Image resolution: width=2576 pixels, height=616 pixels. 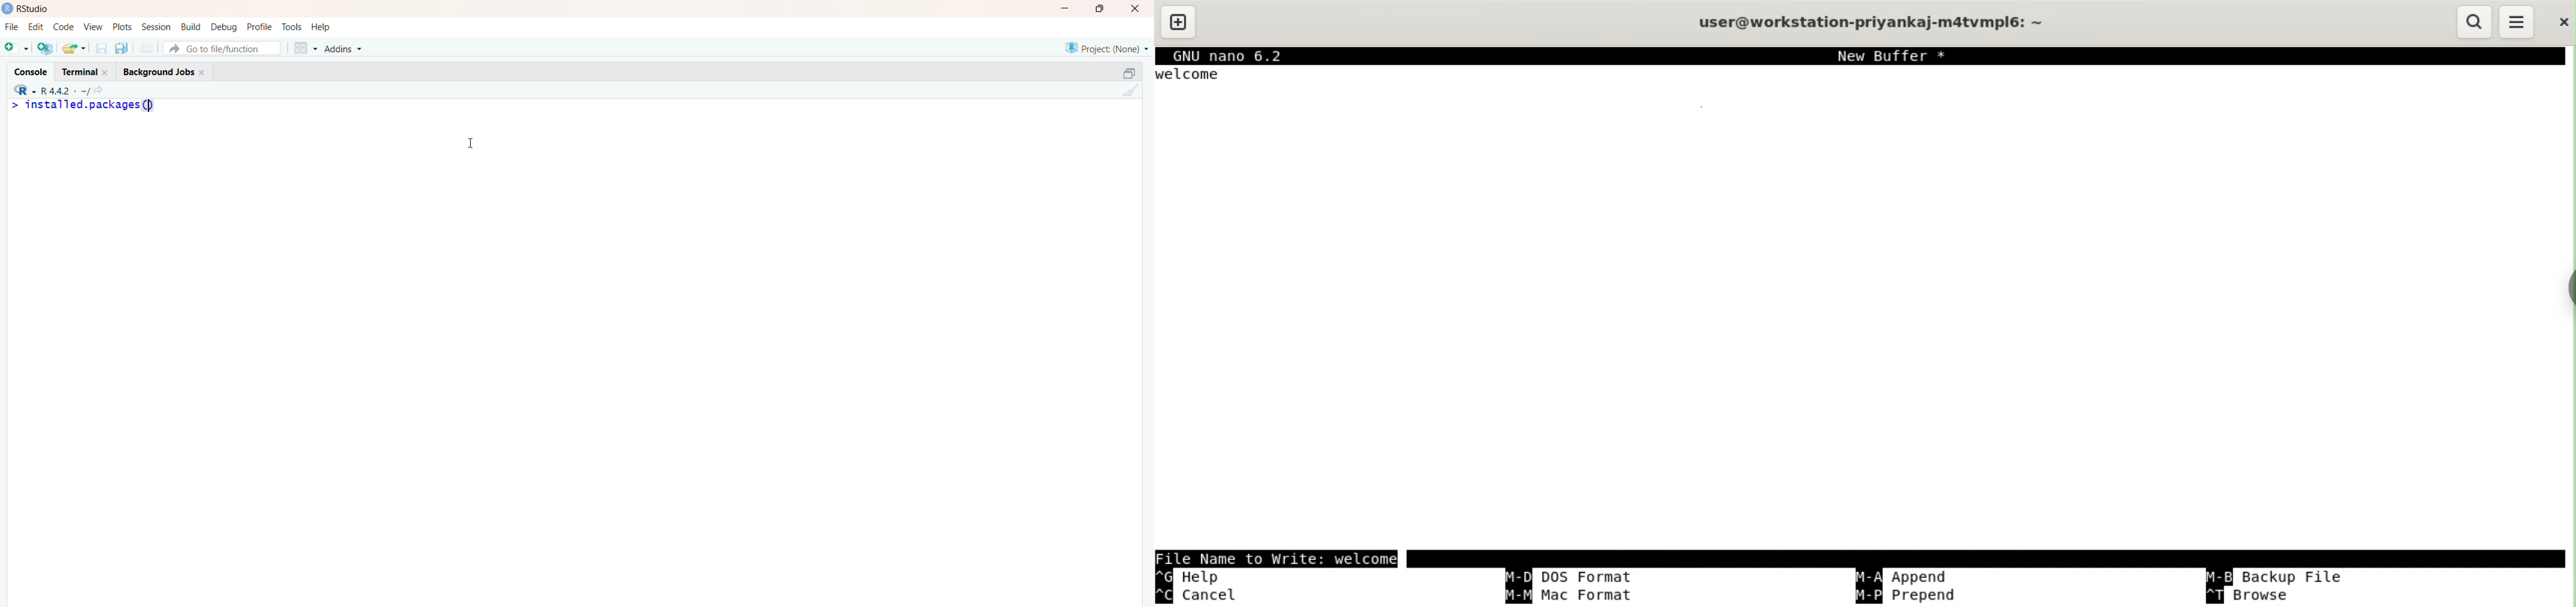 I want to click on save all open documents, so click(x=121, y=49).